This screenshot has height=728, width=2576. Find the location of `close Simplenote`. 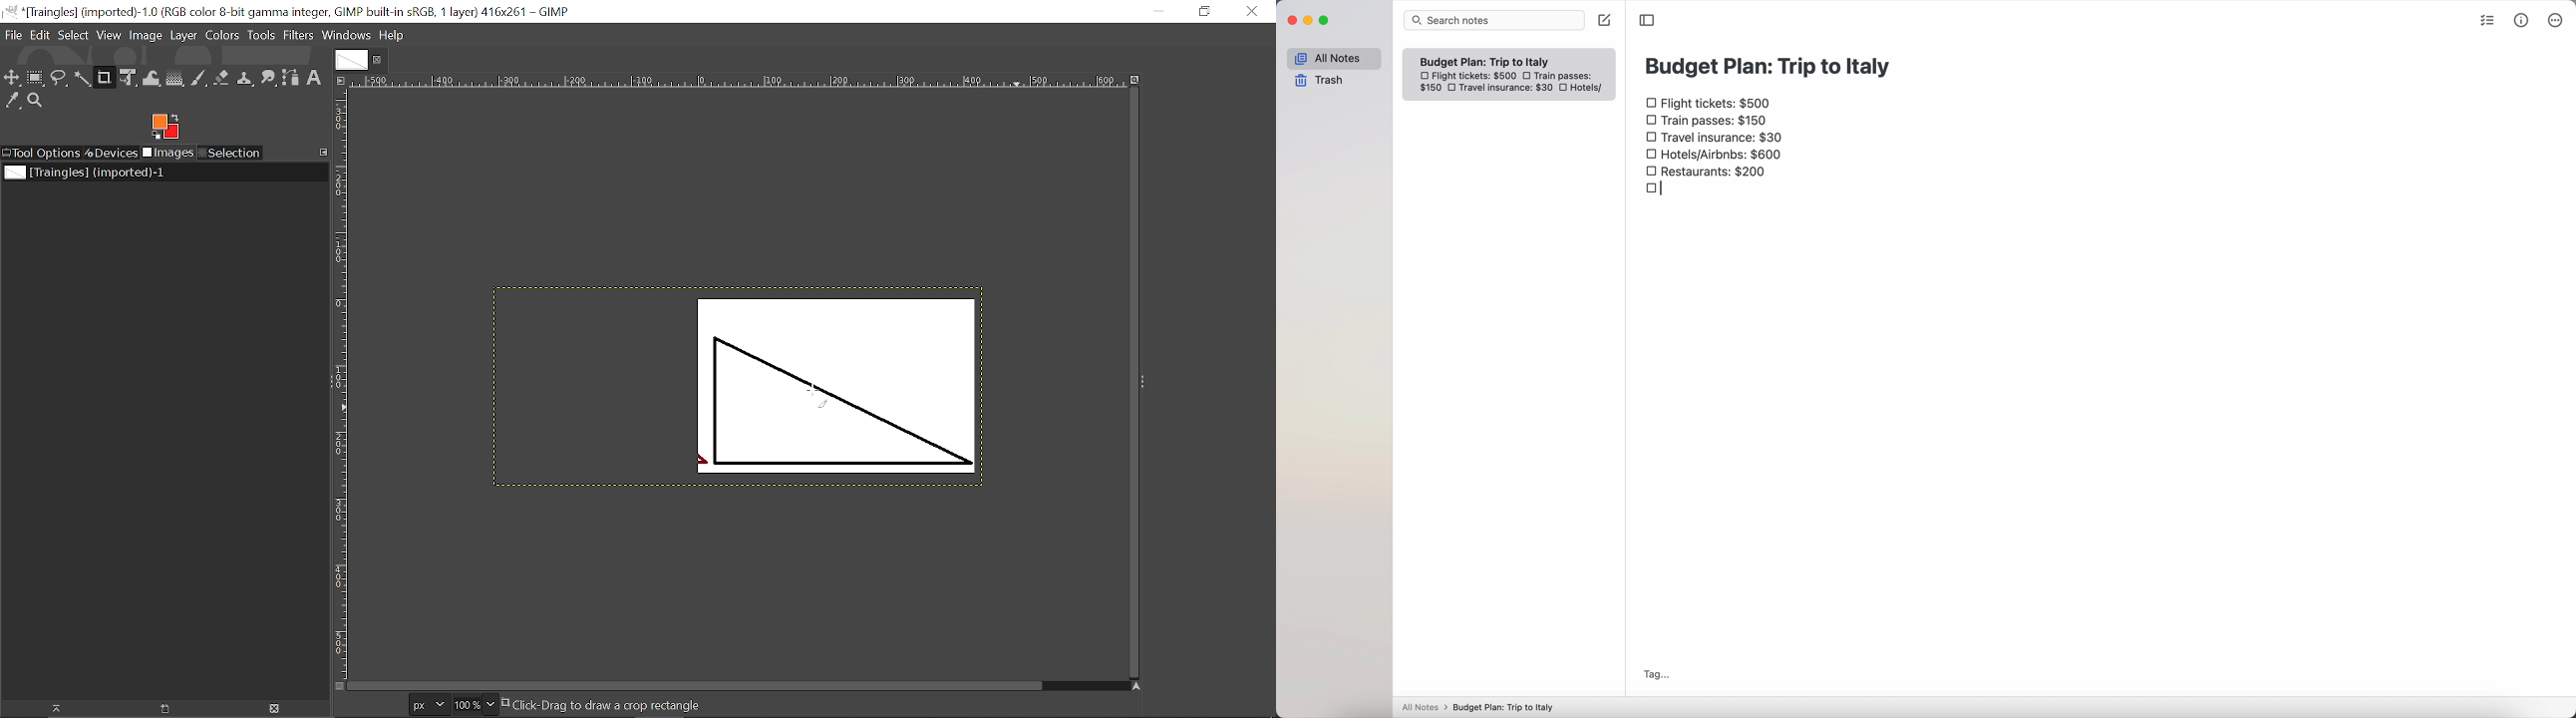

close Simplenote is located at coordinates (1292, 20).